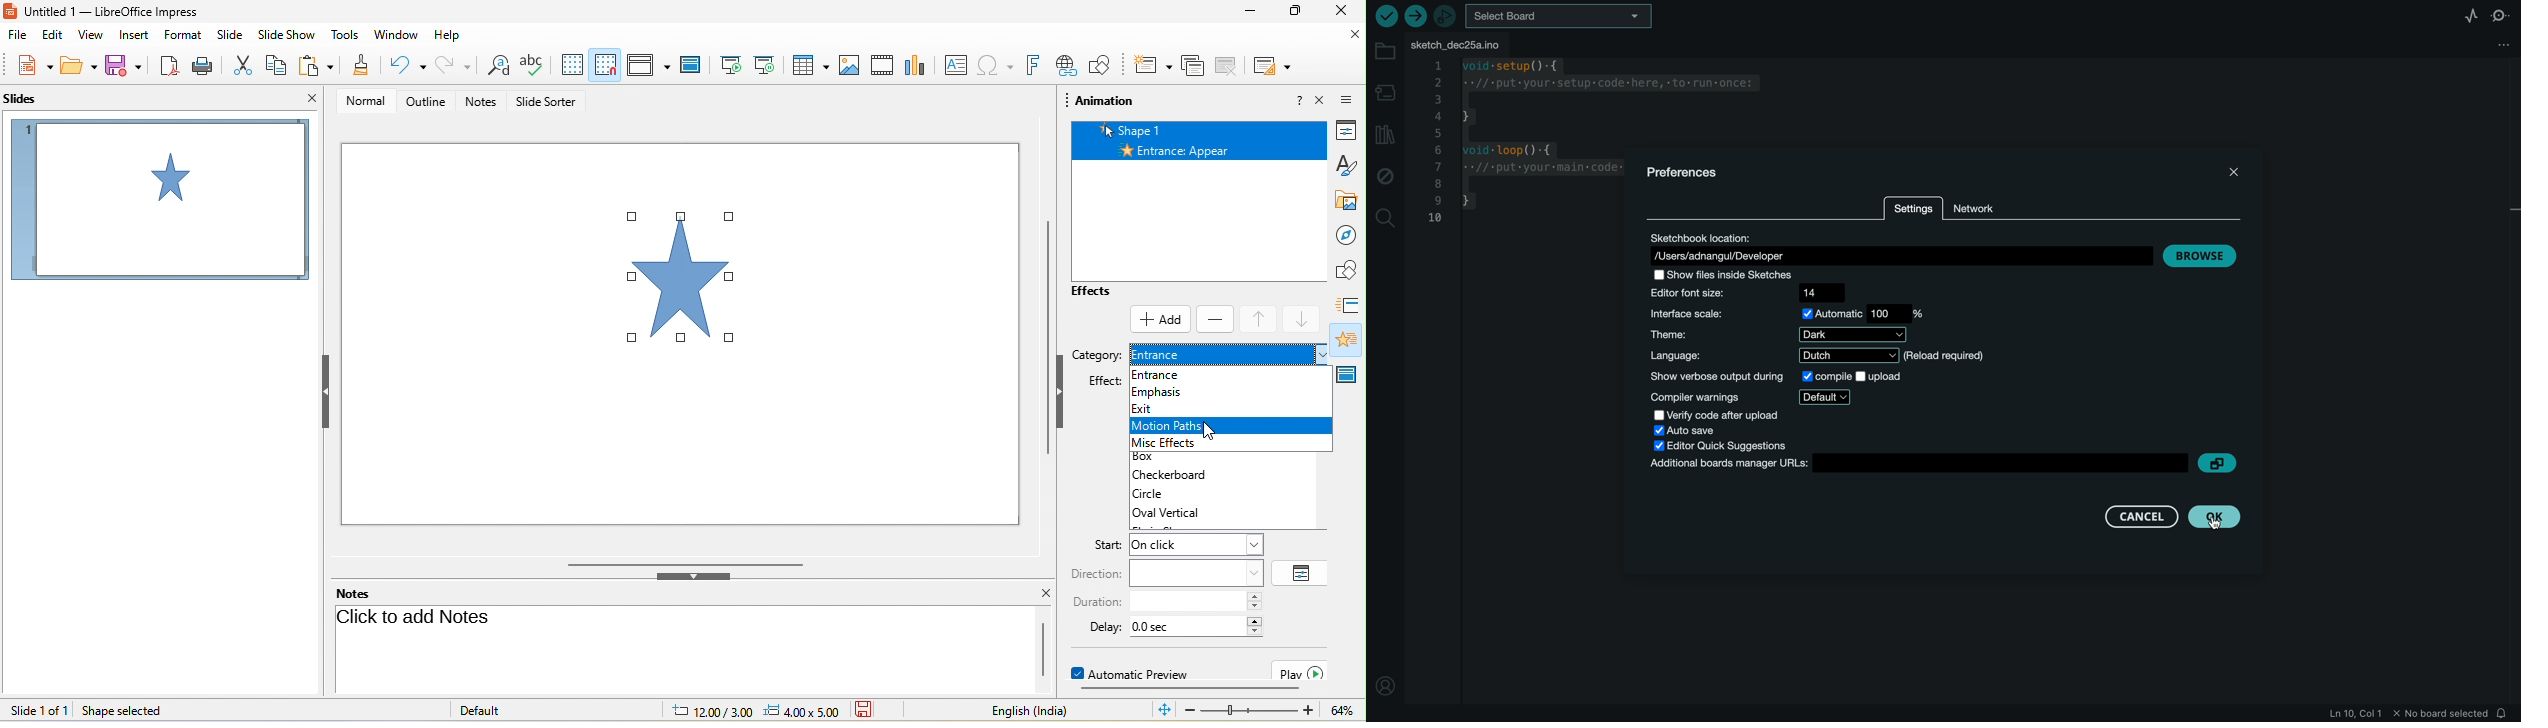  What do you see at coordinates (429, 105) in the screenshot?
I see `outline` at bounding box center [429, 105].